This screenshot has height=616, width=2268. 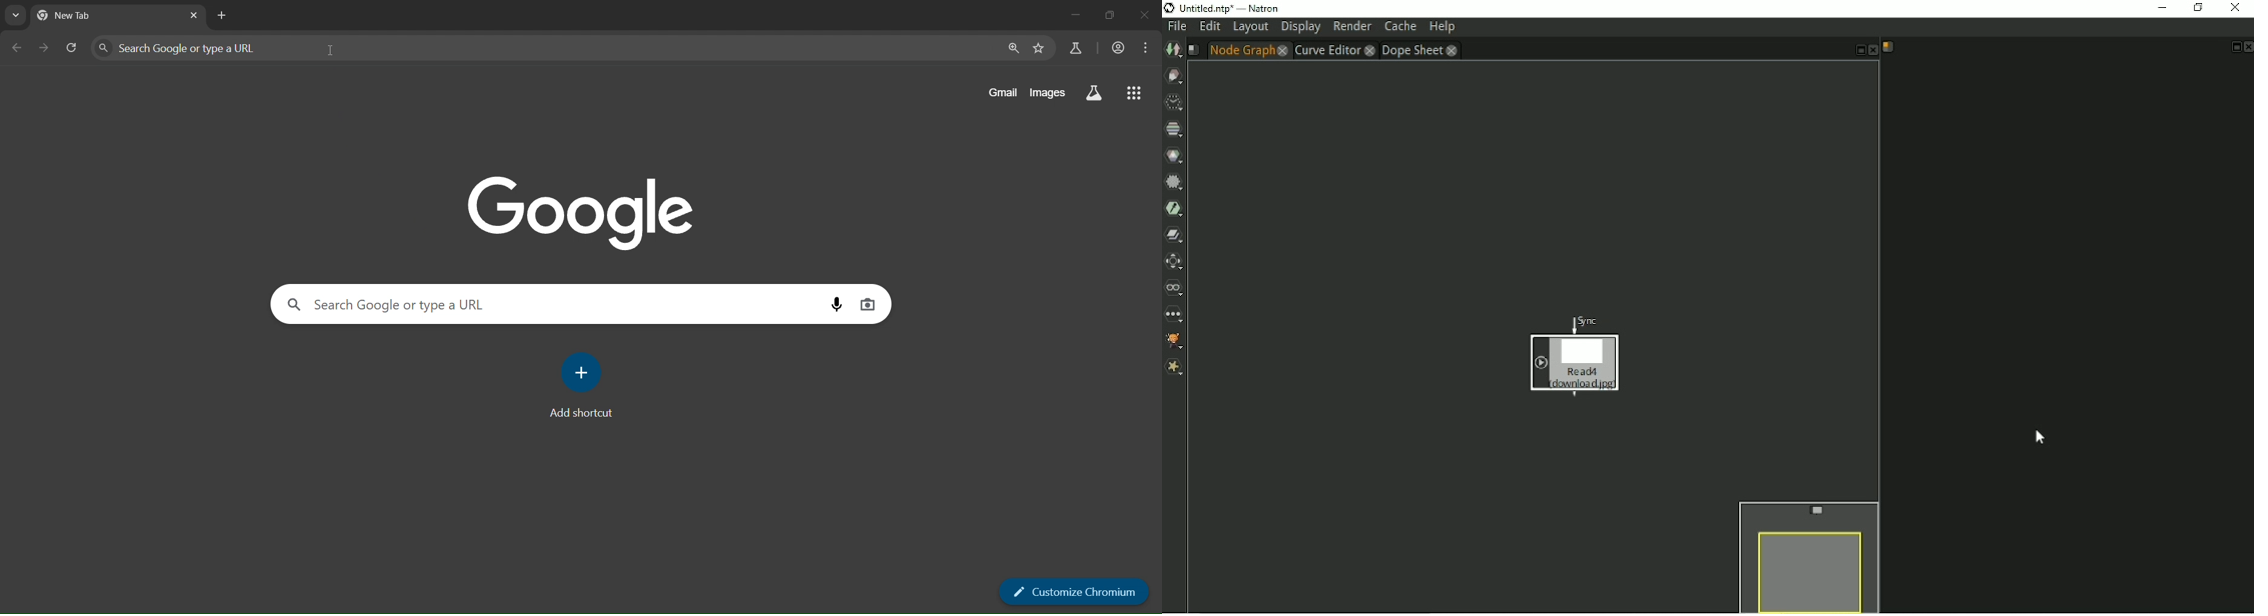 What do you see at coordinates (1112, 15) in the screenshot?
I see `restore down` at bounding box center [1112, 15].